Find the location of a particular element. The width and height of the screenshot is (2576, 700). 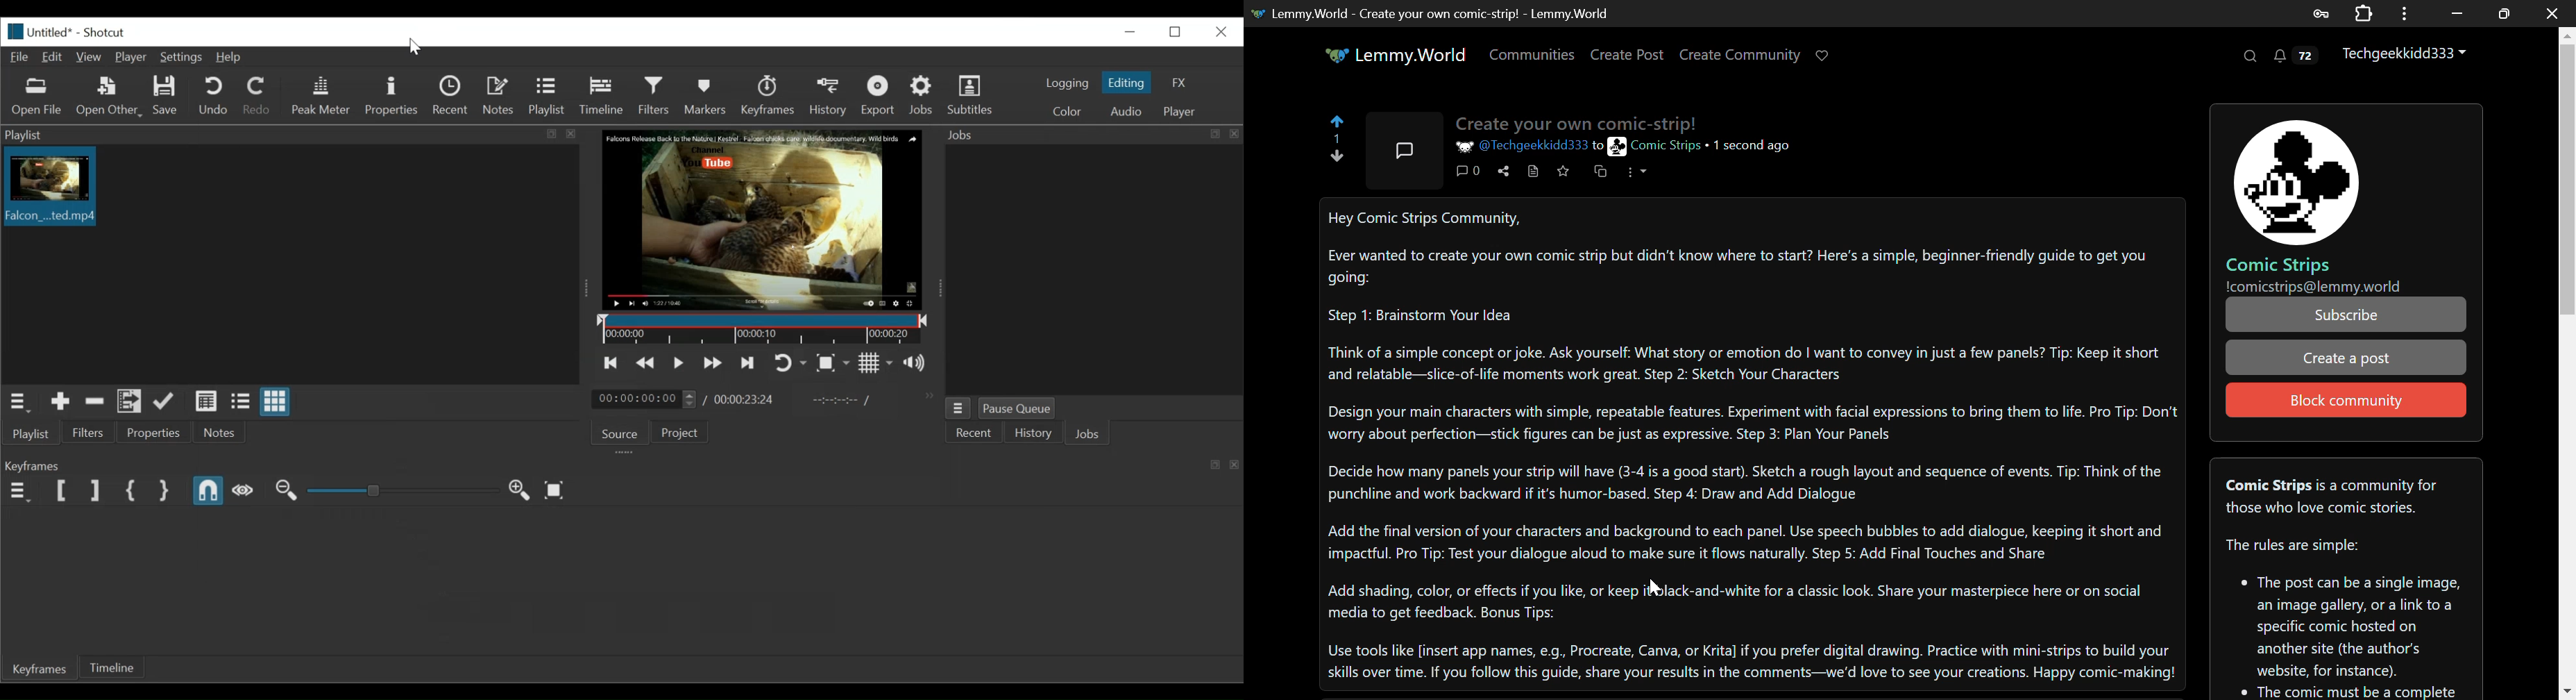

logging is located at coordinates (1065, 84).